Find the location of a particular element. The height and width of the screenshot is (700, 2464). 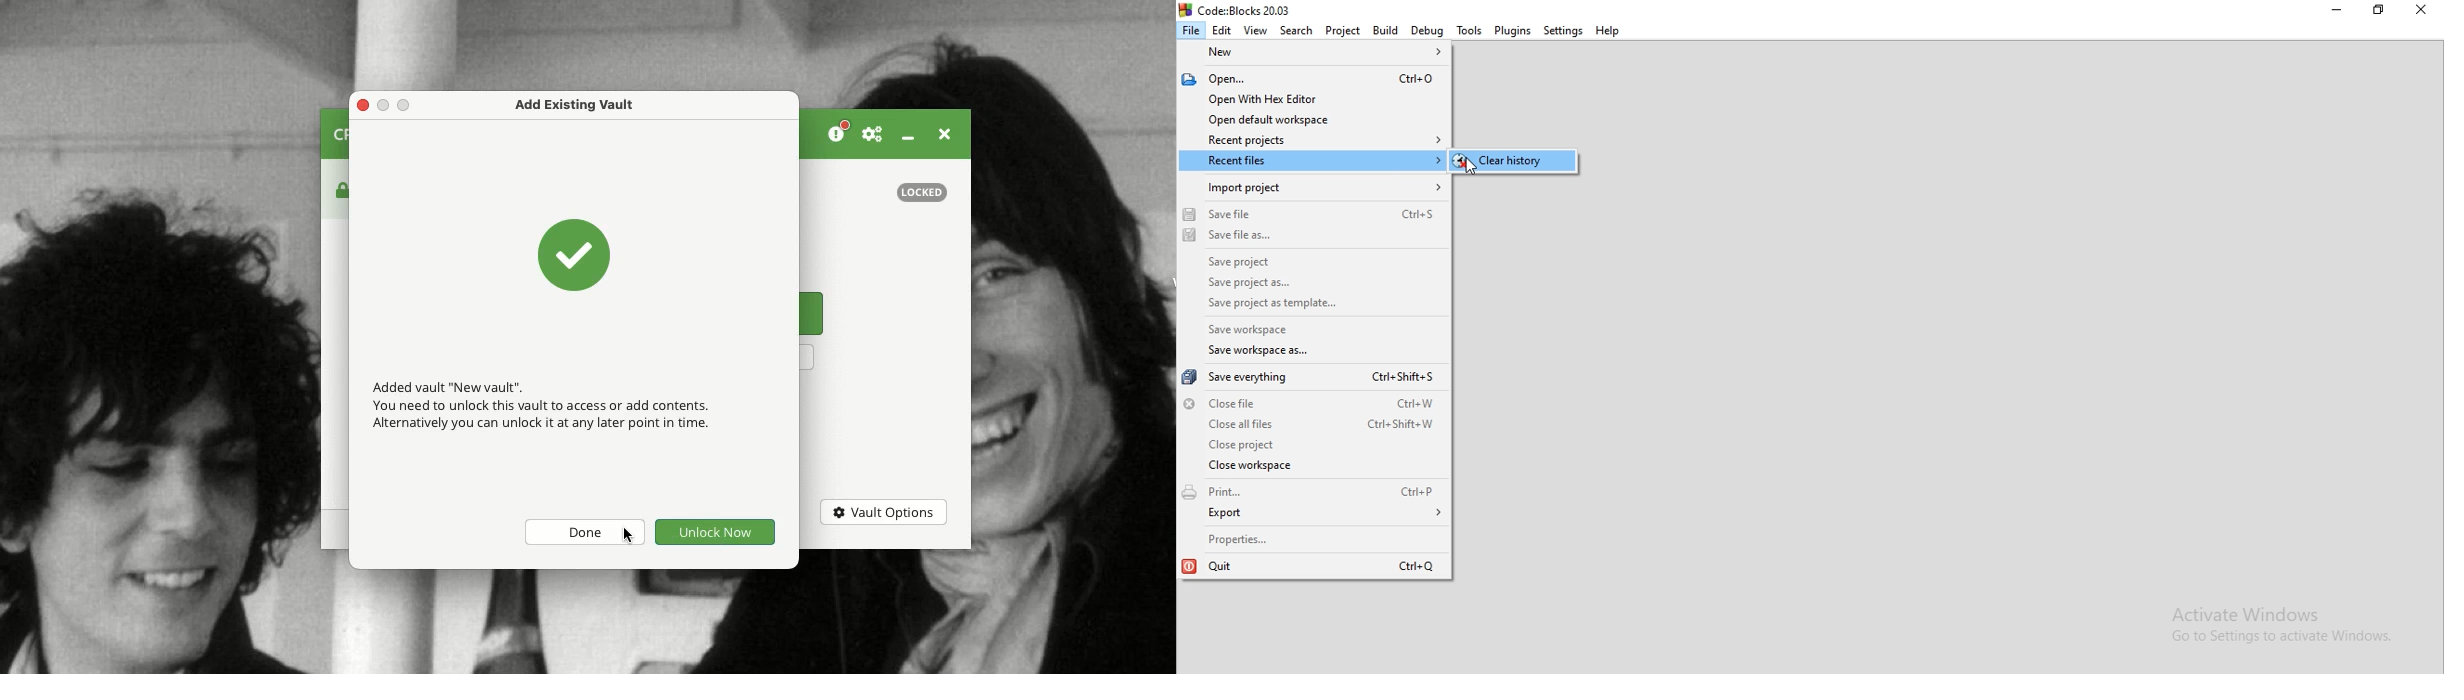

View  is located at coordinates (1255, 30).